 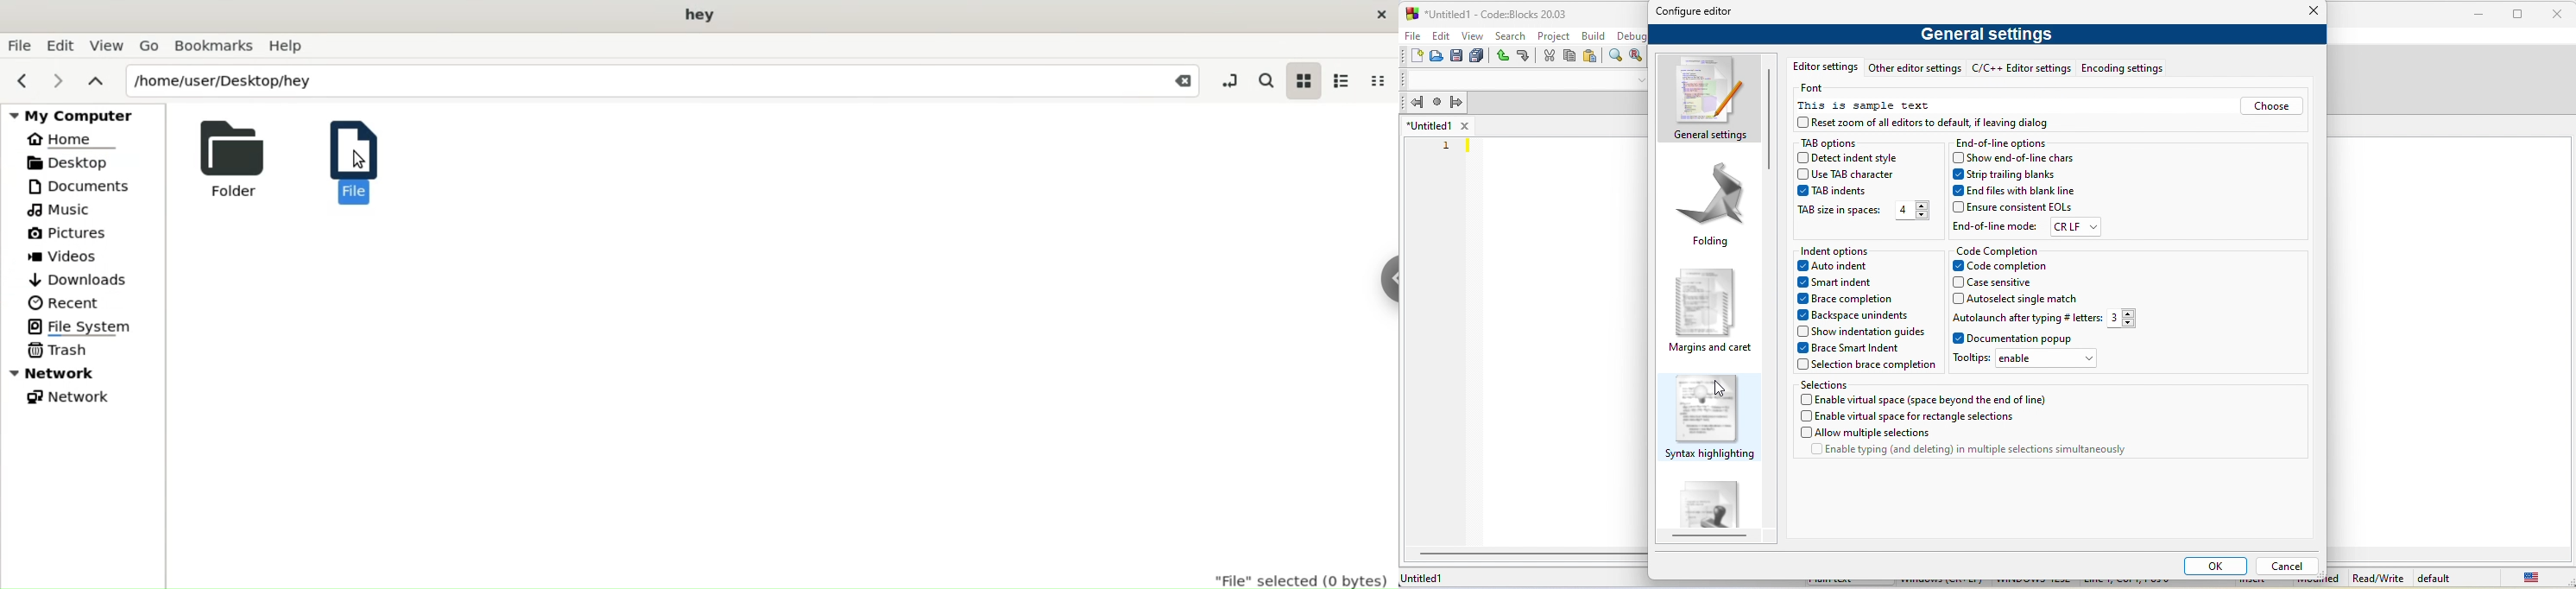 What do you see at coordinates (1411, 35) in the screenshot?
I see `file` at bounding box center [1411, 35].